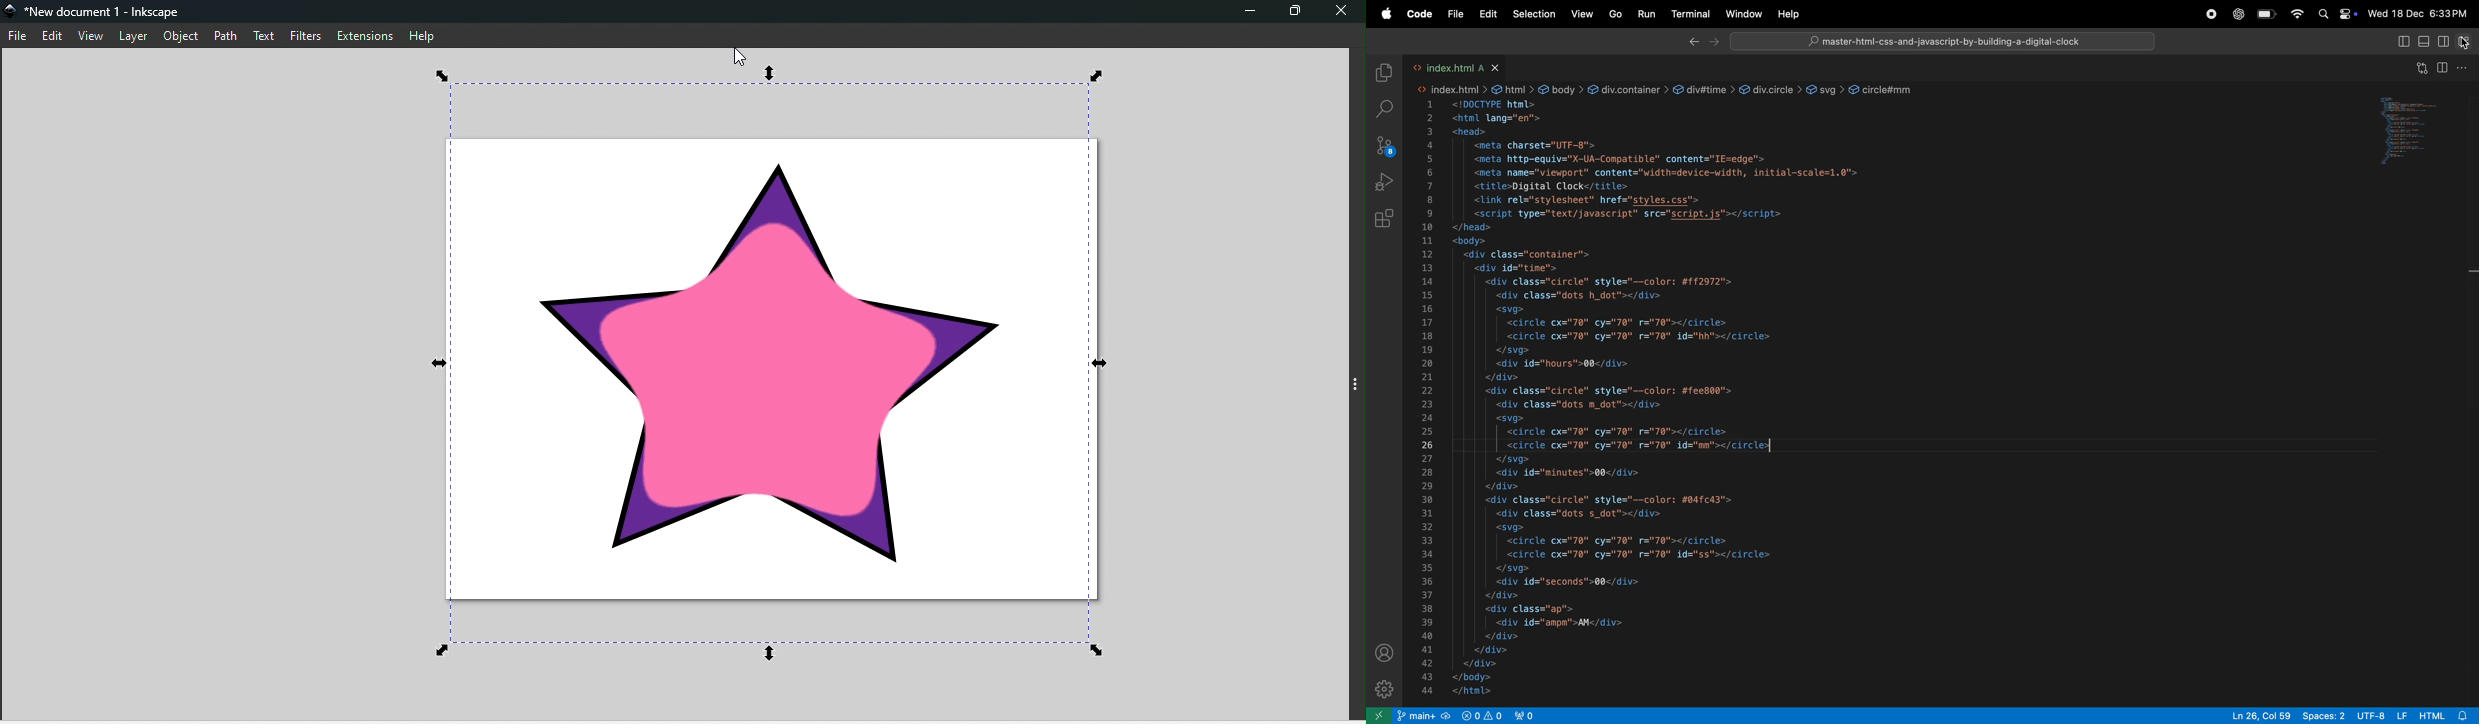 Image resolution: width=2492 pixels, height=728 pixels. Describe the element at coordinates (1454, 14) in the screenshot. I see `file` at that location.